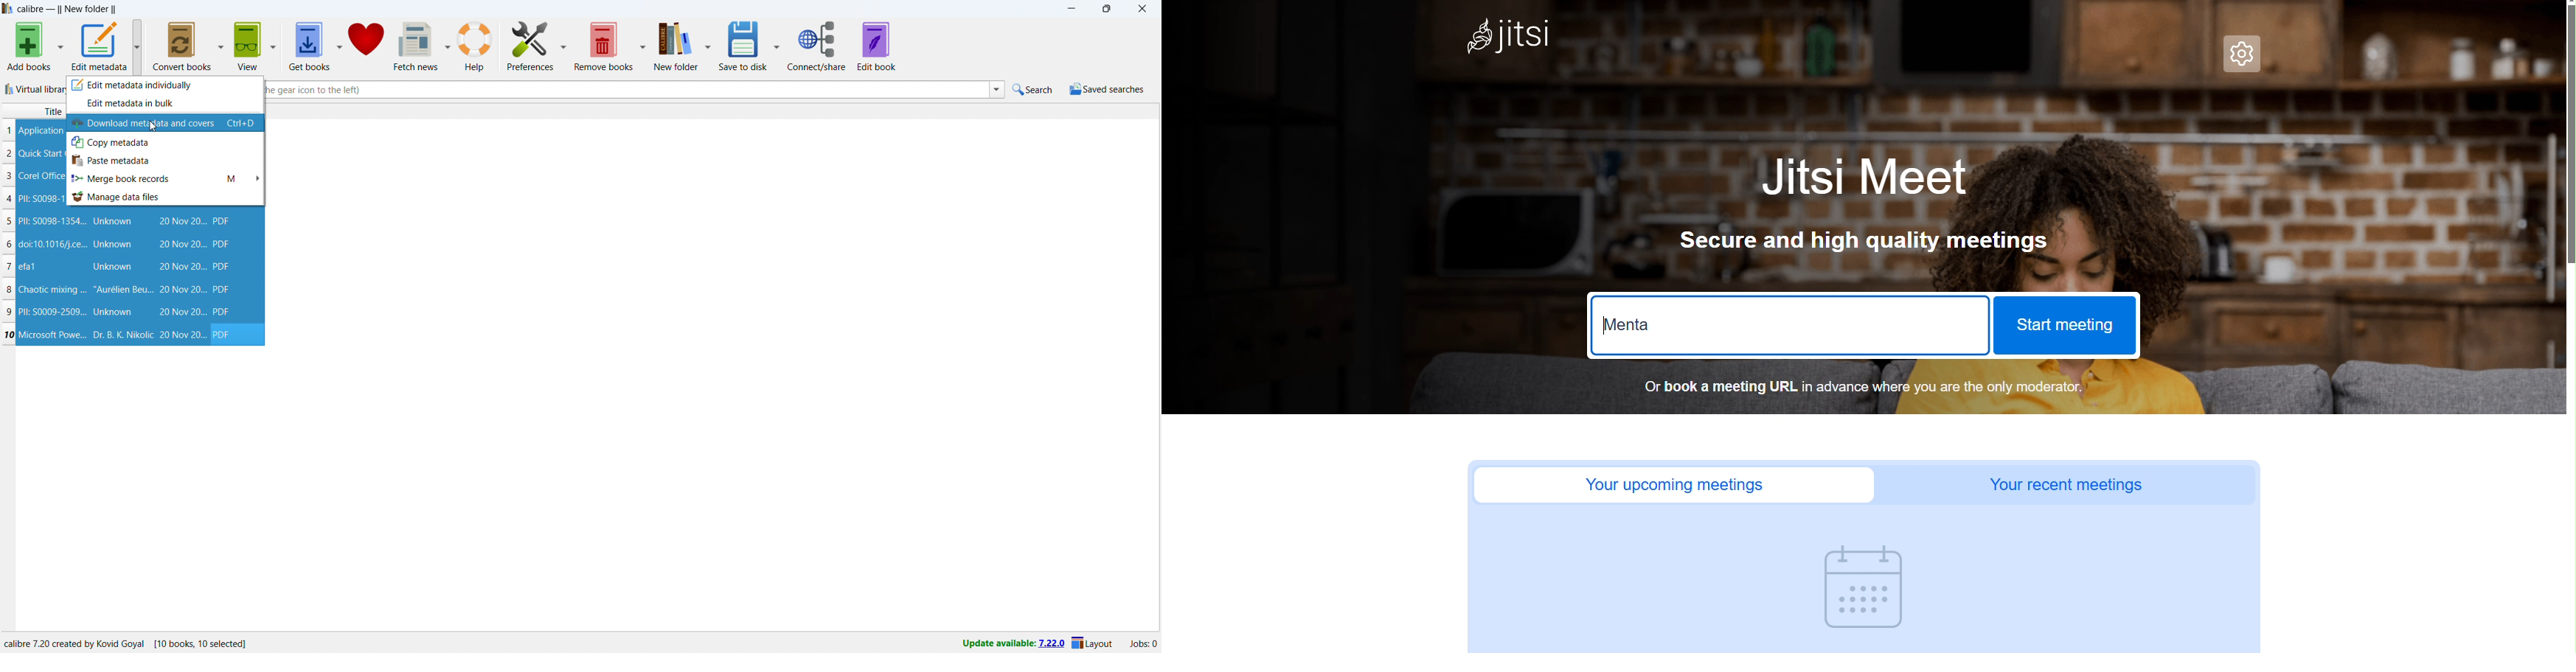  I want to click on help, so click(476, 45).